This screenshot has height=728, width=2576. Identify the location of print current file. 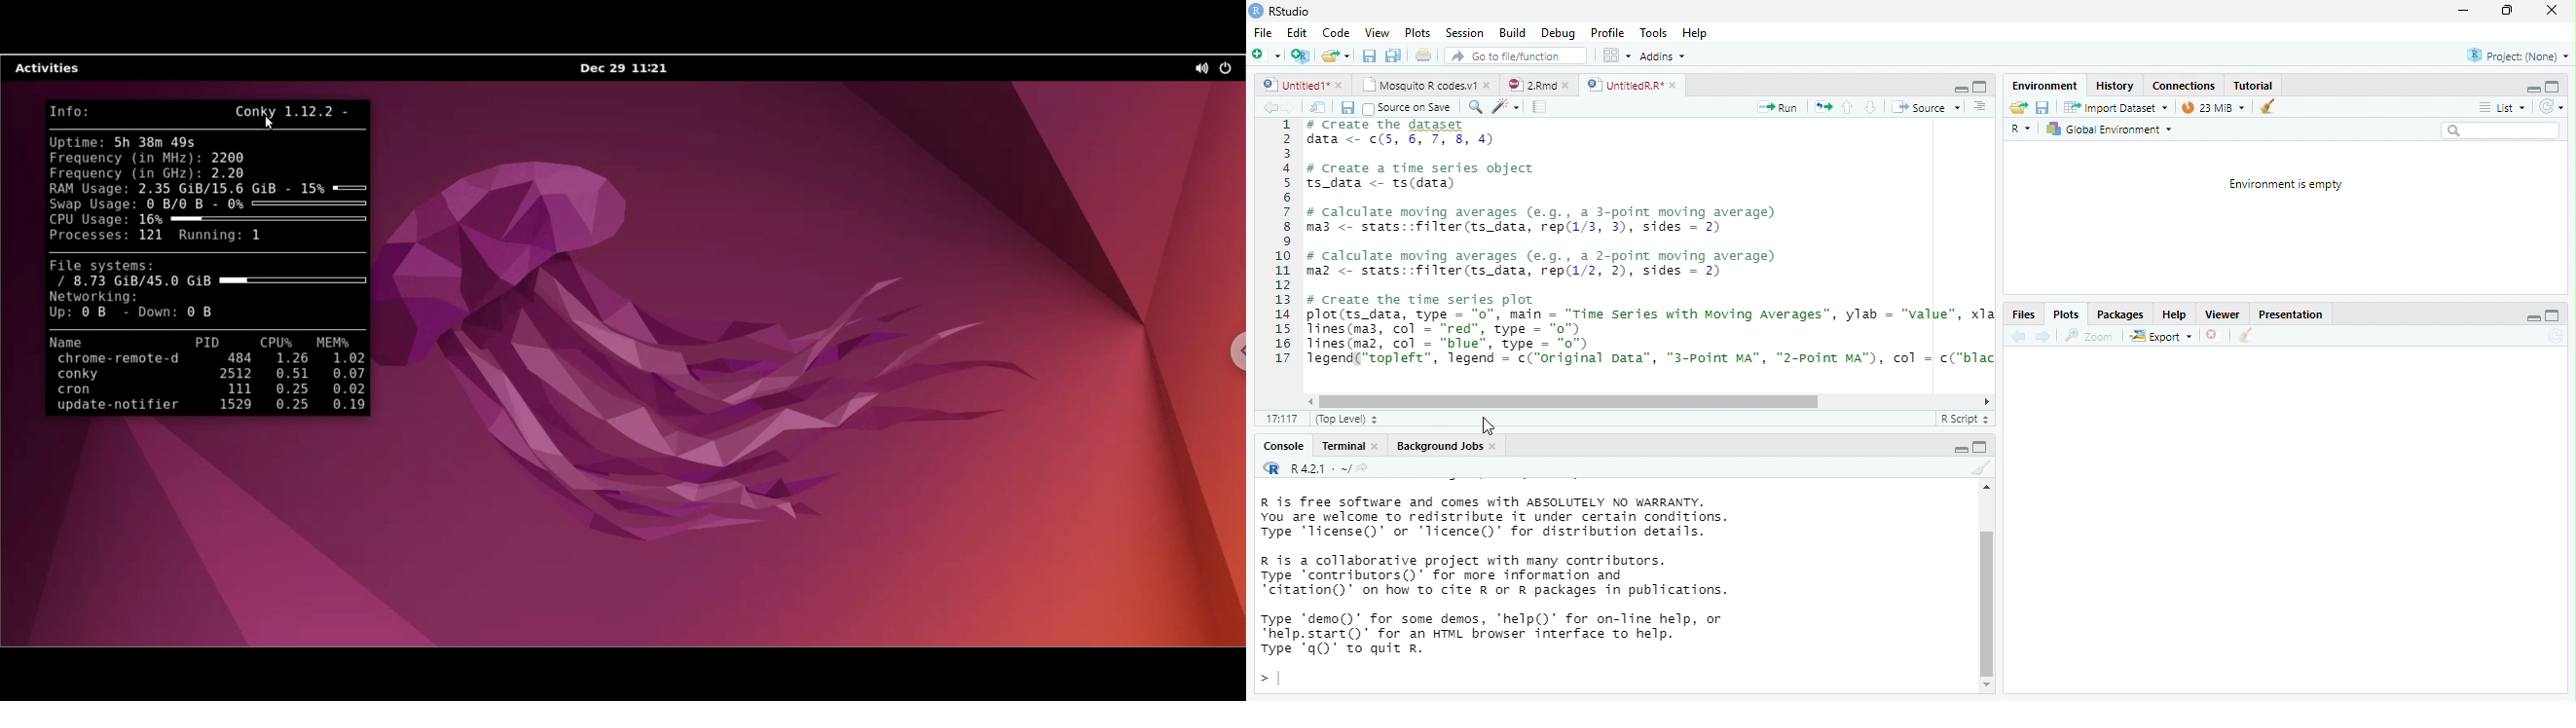
(1424, 55).